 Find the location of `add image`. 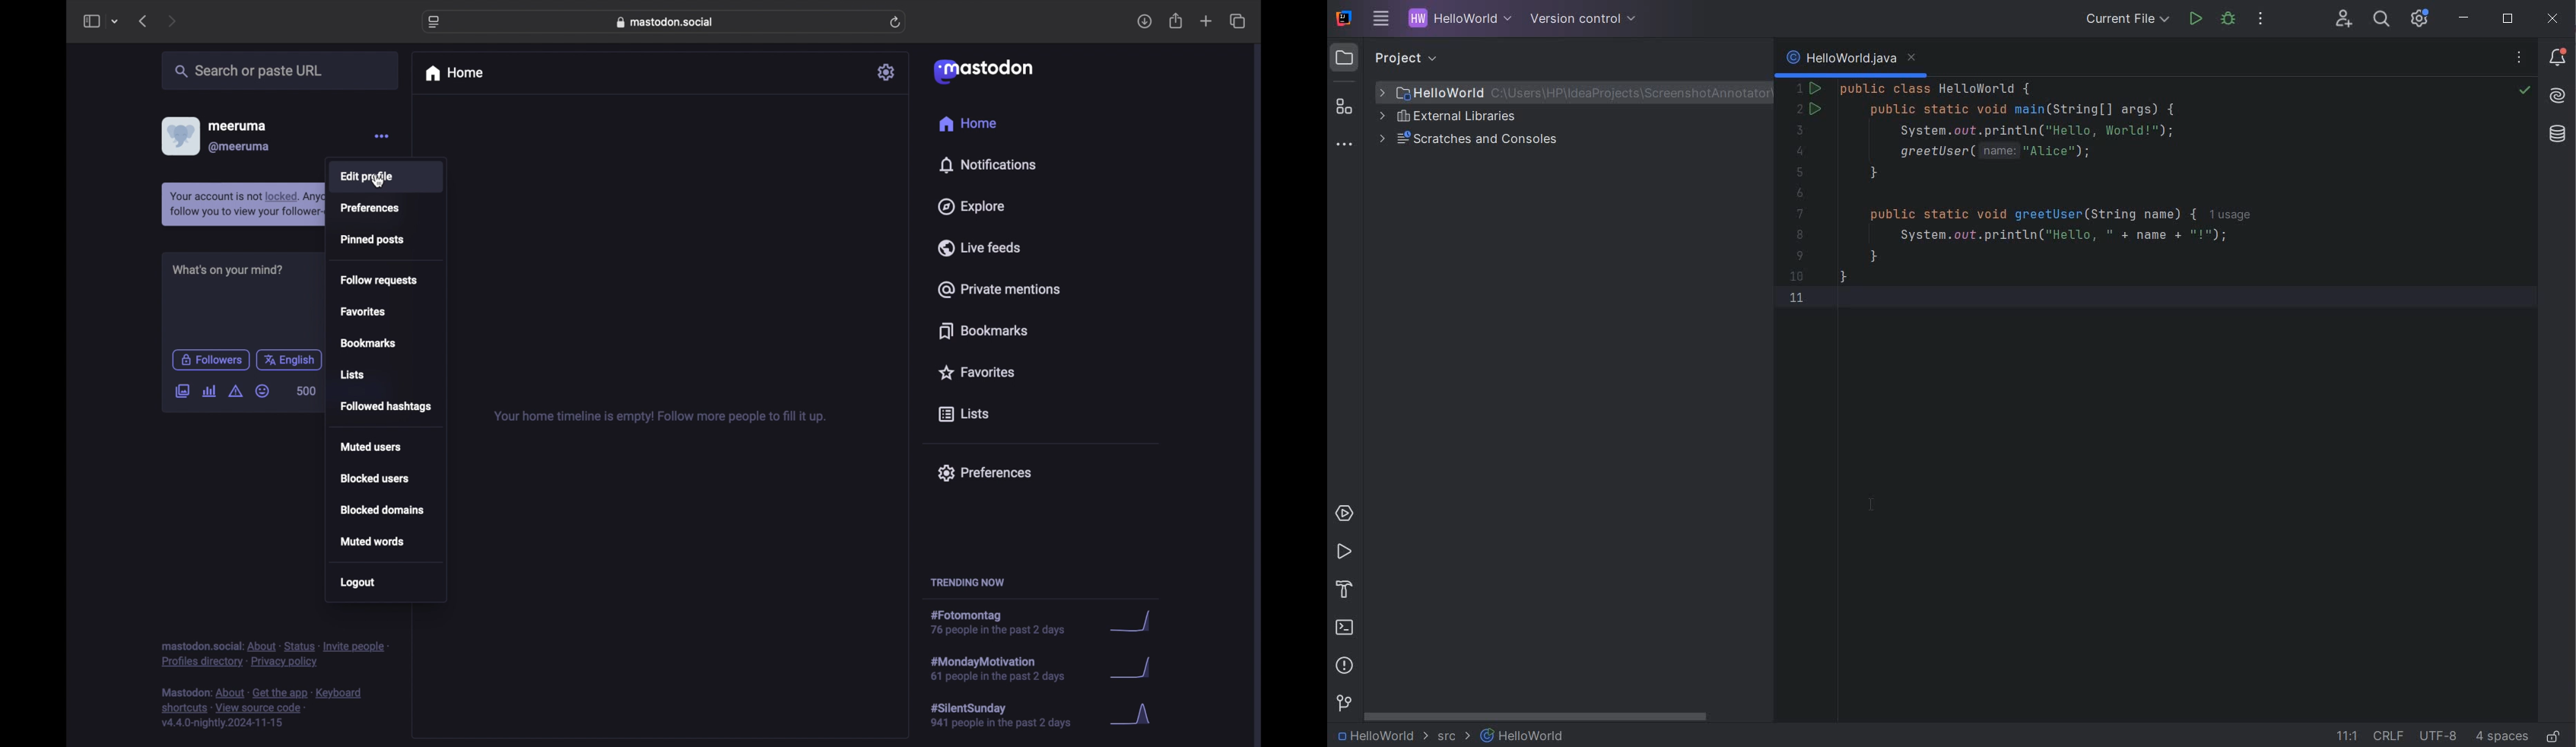

add image is located at coordinates (182, 391).